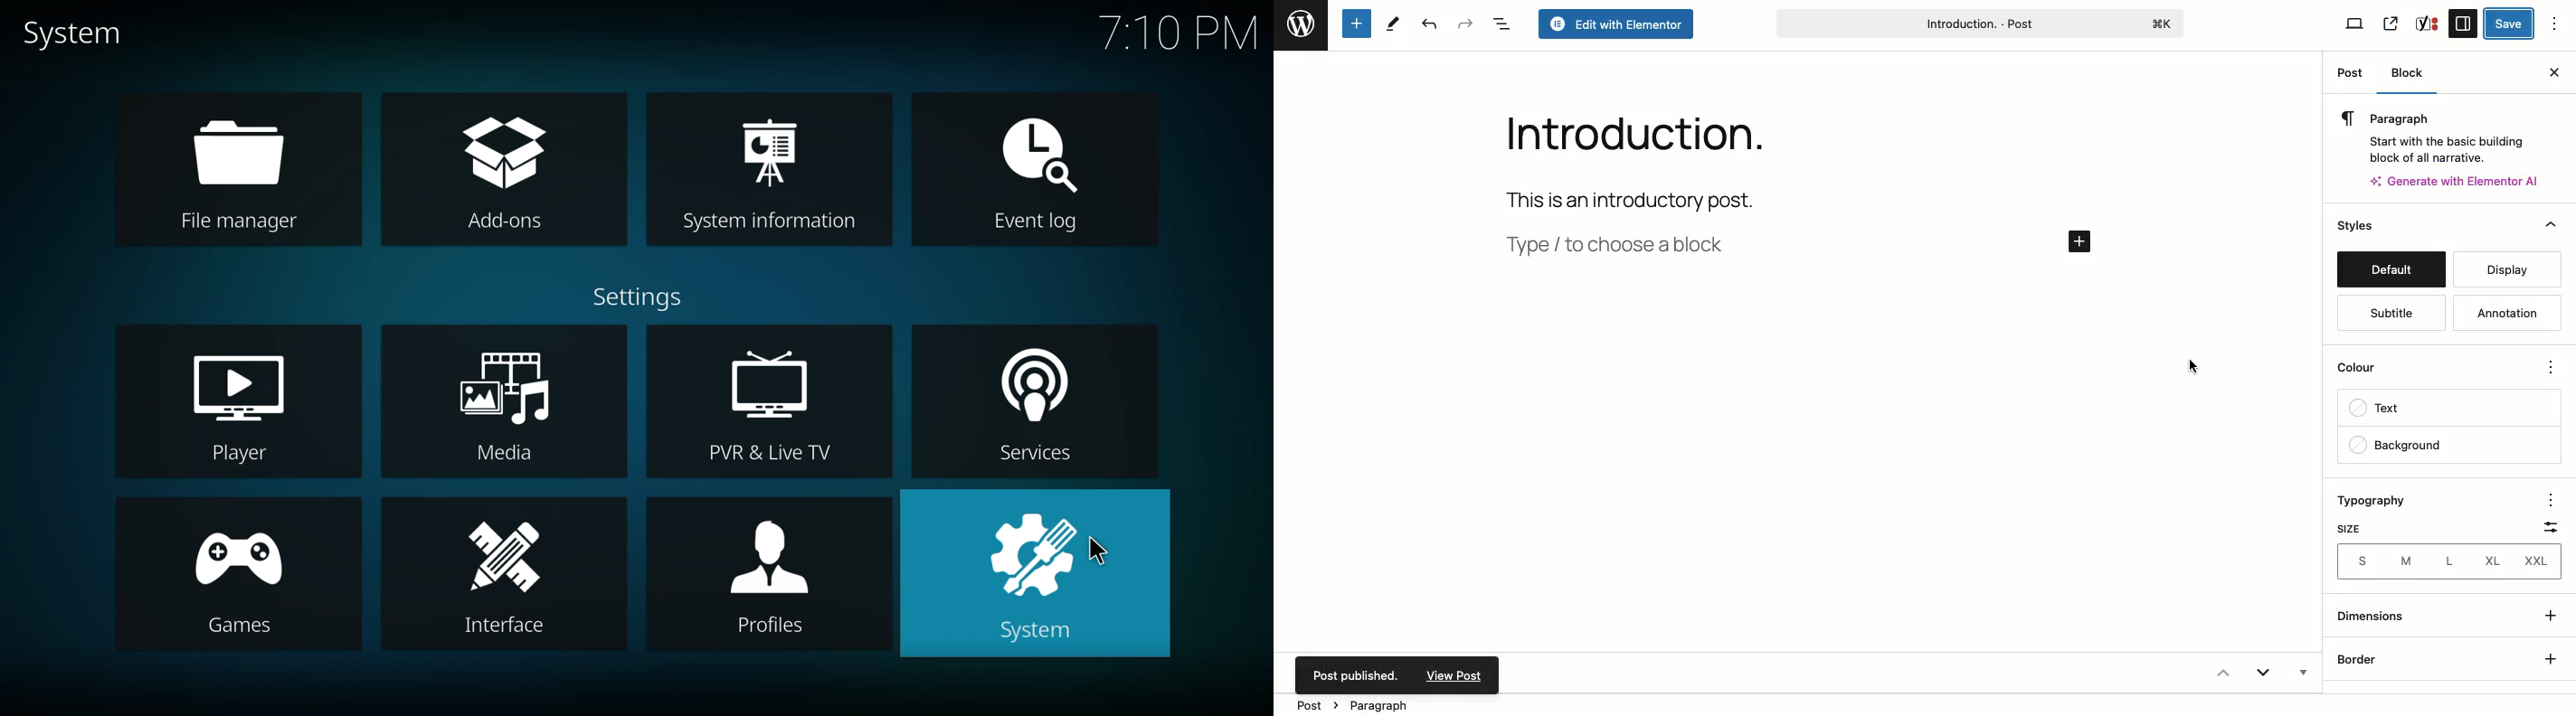  Describe the element at coordinates (2301, 674) in the screenshot. I see `Hidden` at that location.